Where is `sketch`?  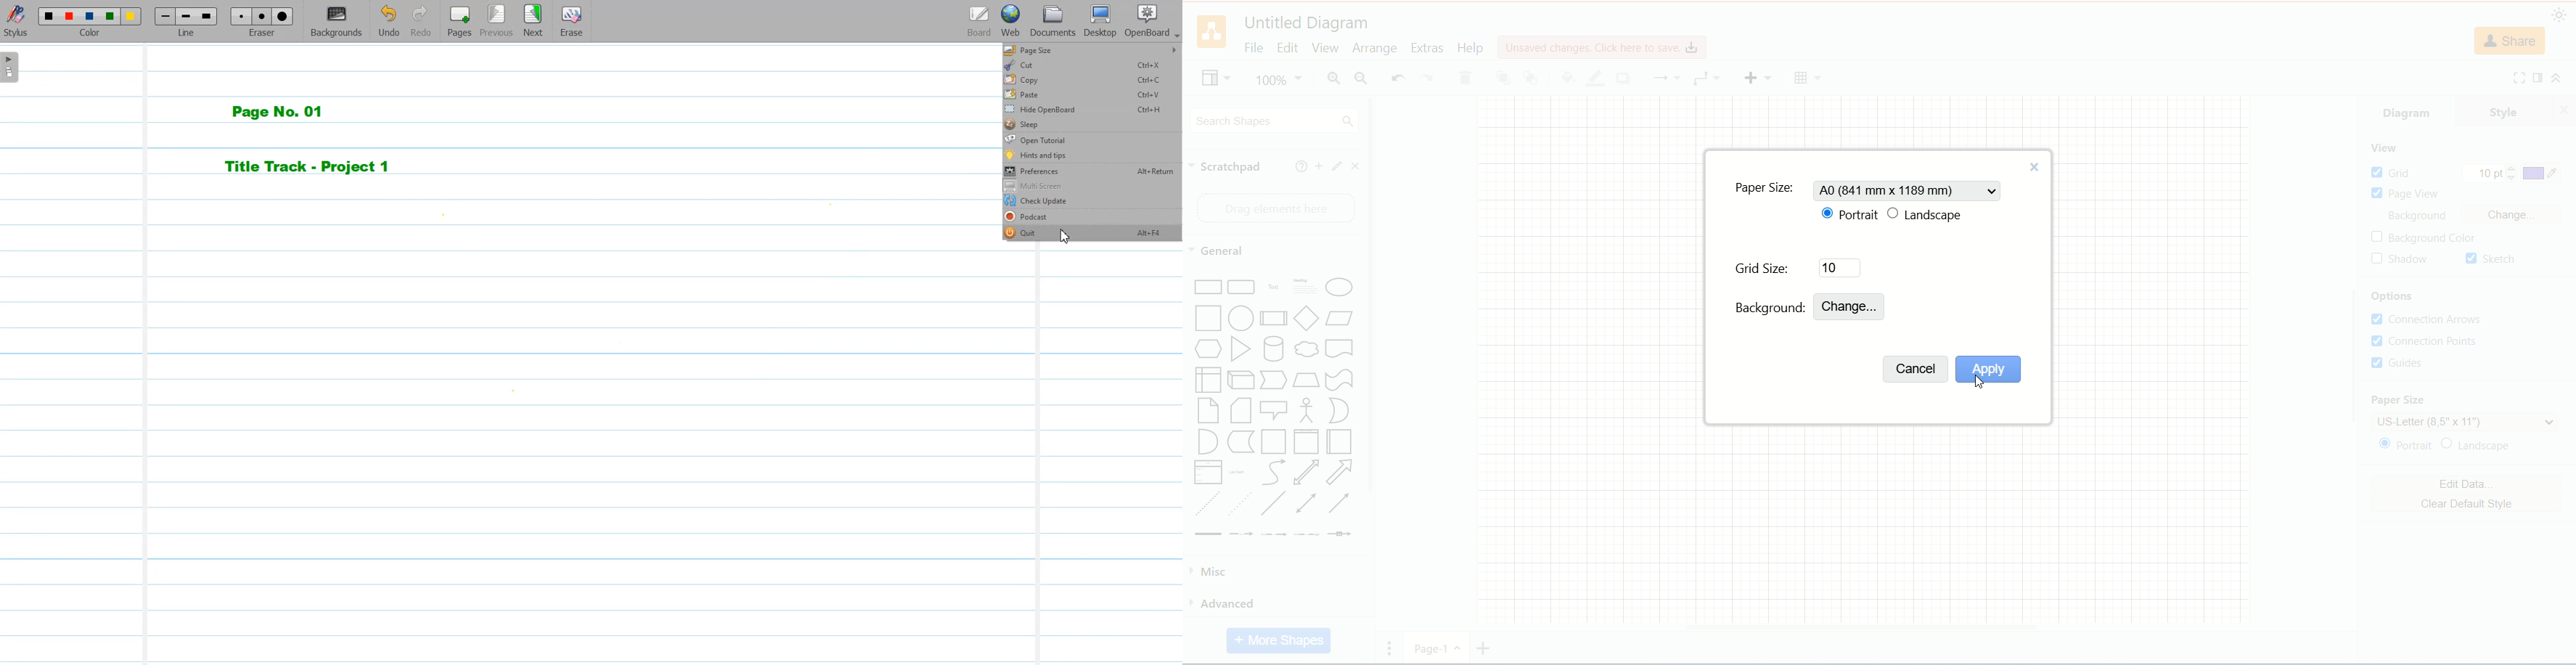 sketch is located at coordinates (2491, 260).